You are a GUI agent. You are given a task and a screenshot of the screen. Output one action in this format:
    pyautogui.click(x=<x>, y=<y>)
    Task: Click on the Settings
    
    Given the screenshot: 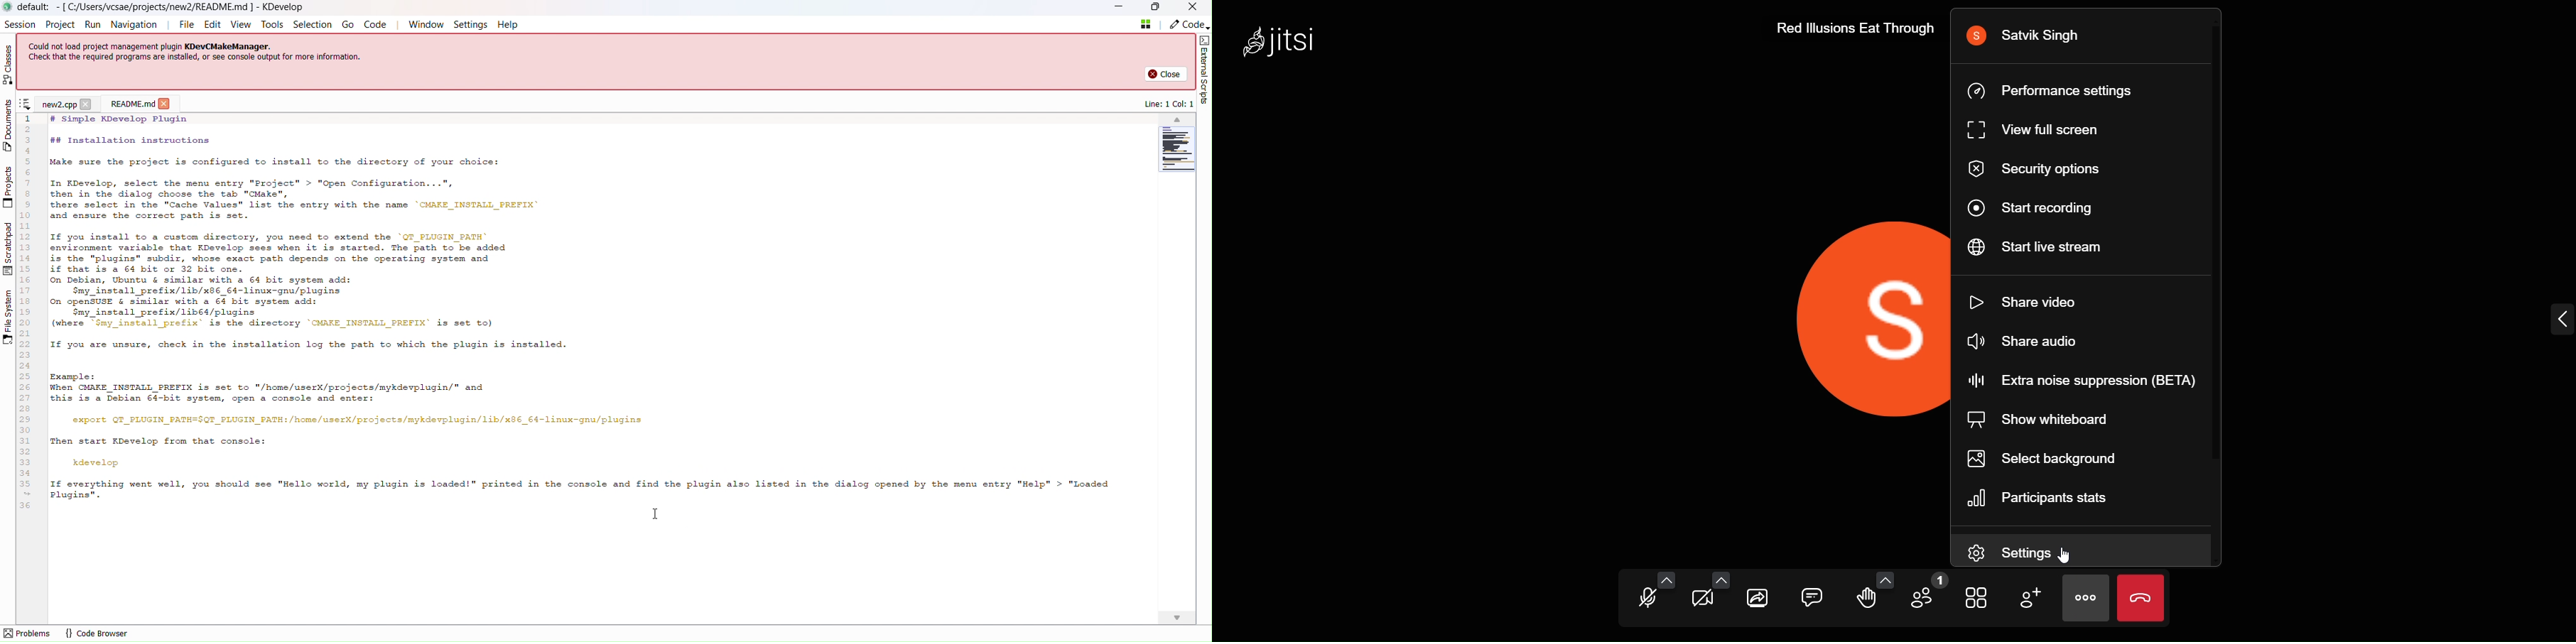 What is the action you would take?
    pyautogui.click(x=472, y=24)
    